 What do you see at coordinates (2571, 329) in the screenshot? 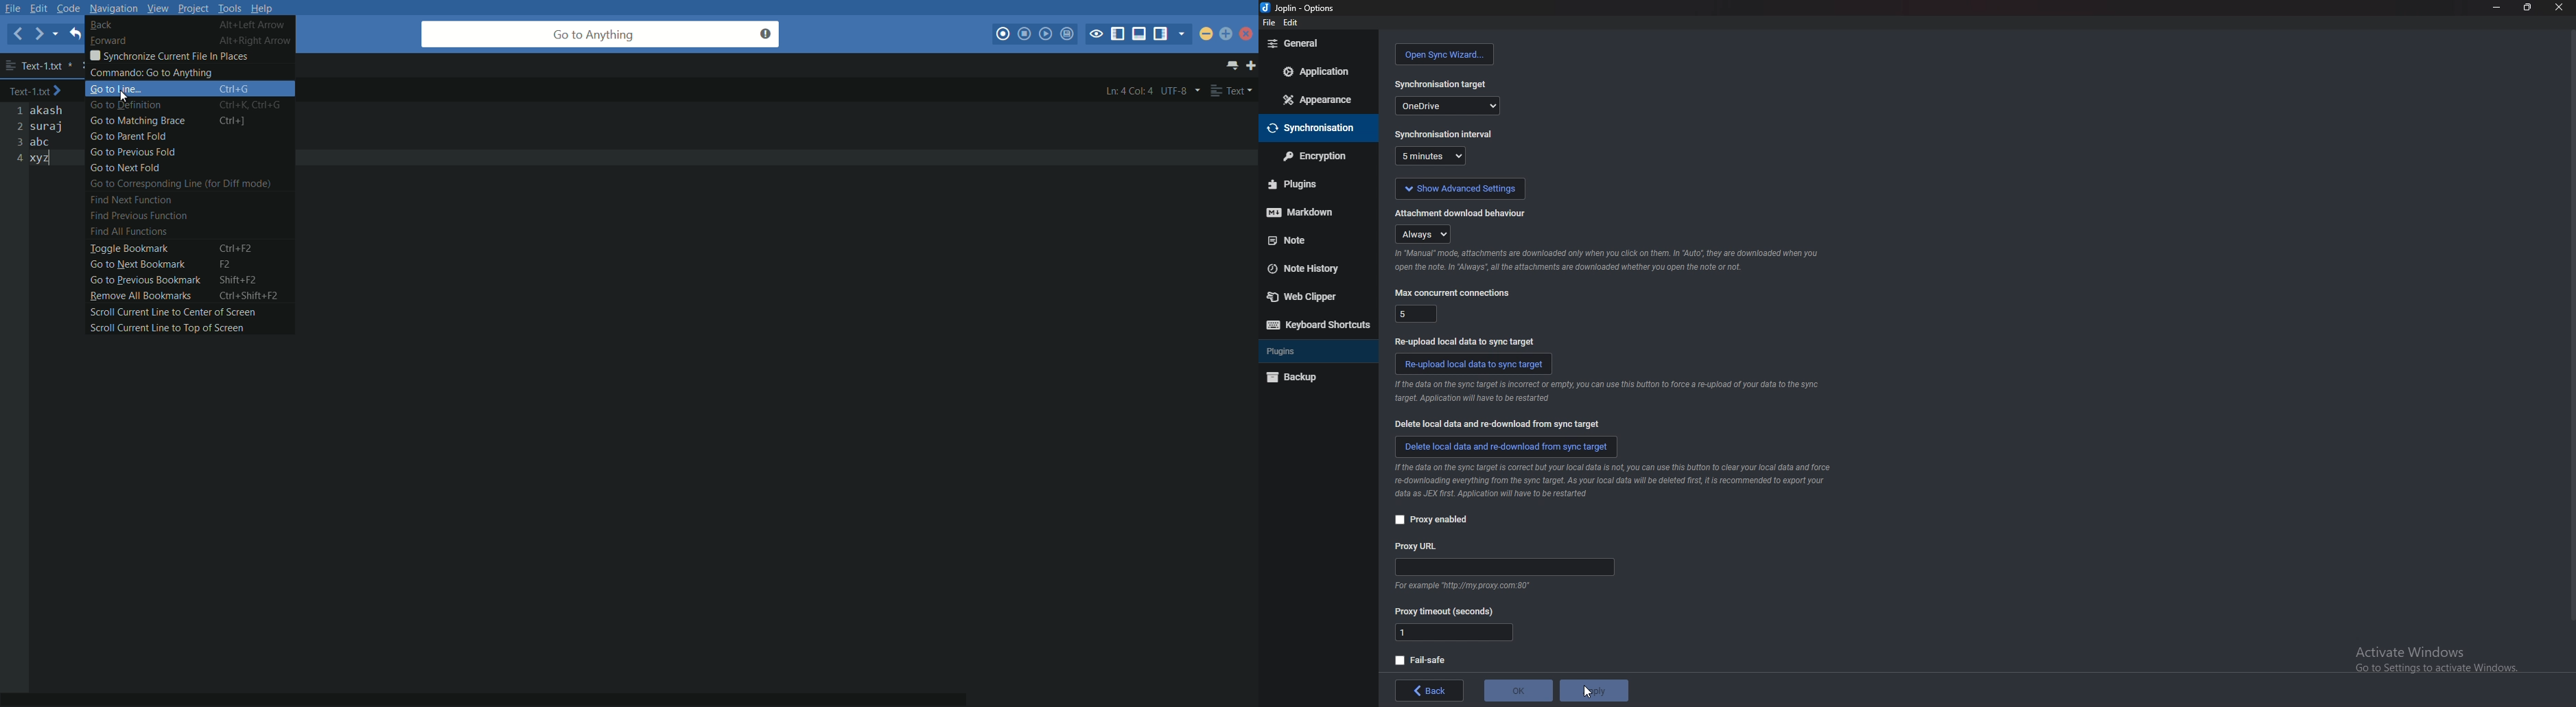
I see `scroll bar` at bounding box center [2571, 329].